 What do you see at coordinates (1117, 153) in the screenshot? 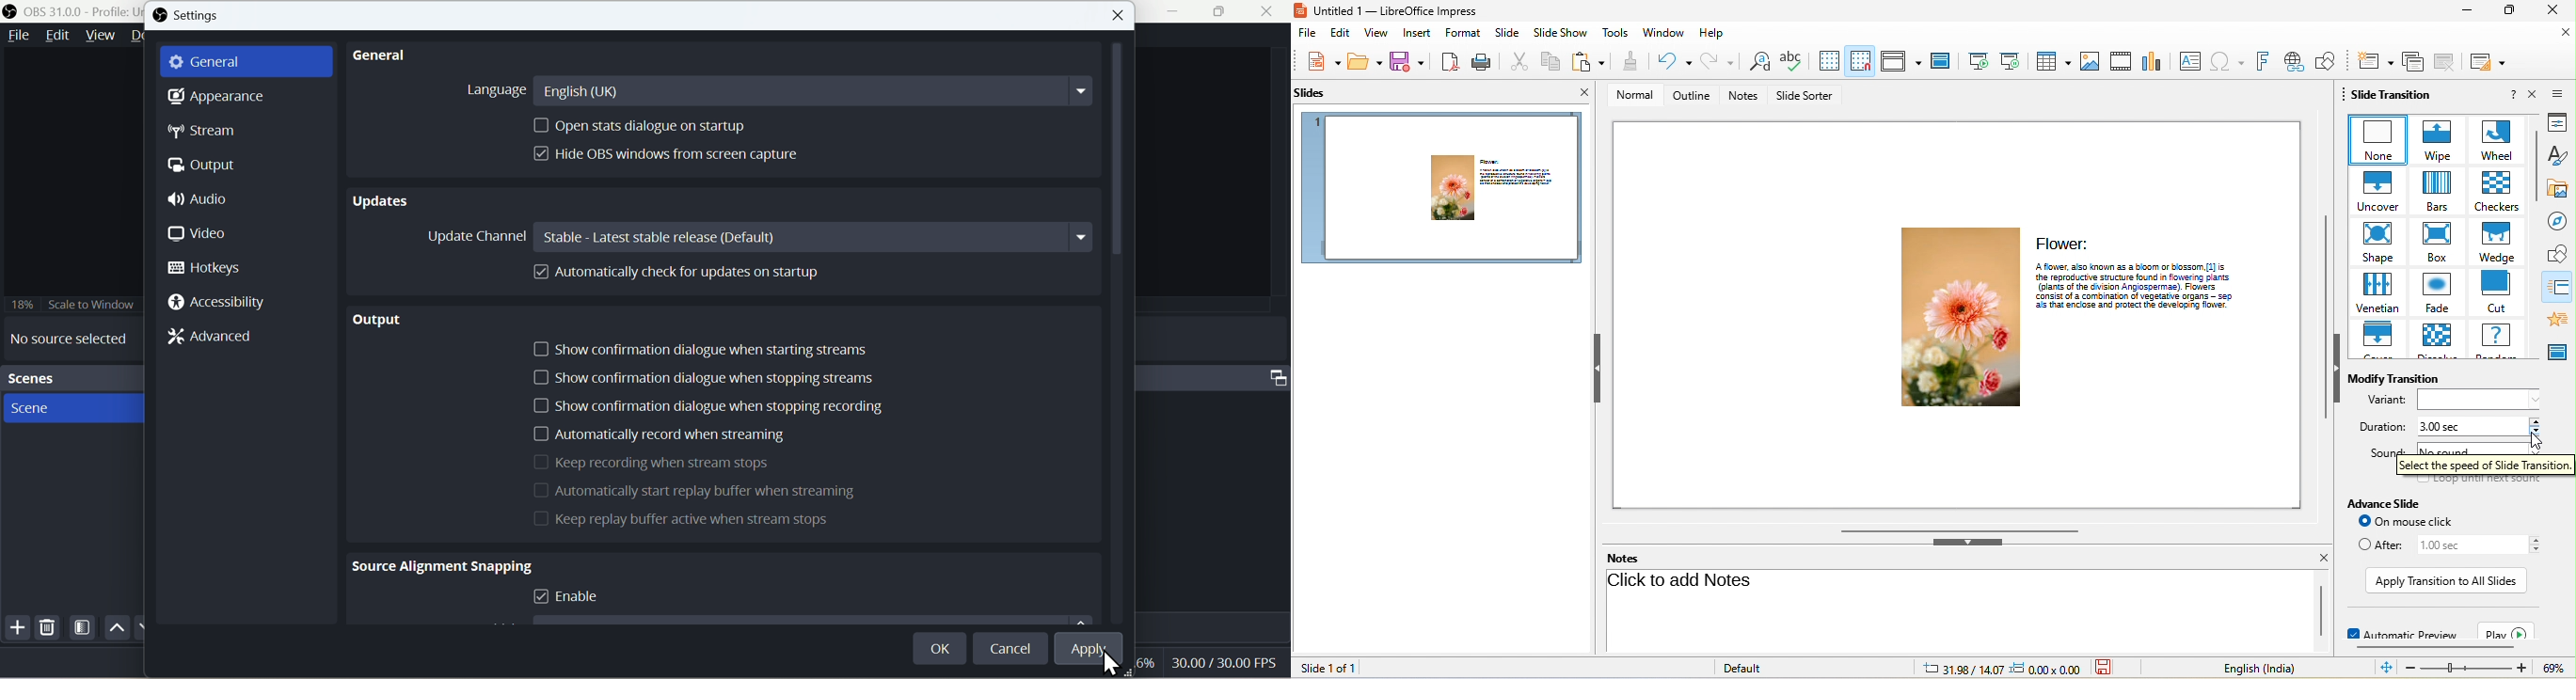
I see `Vertical Scrollbar` at bounding box center [1117, 153].